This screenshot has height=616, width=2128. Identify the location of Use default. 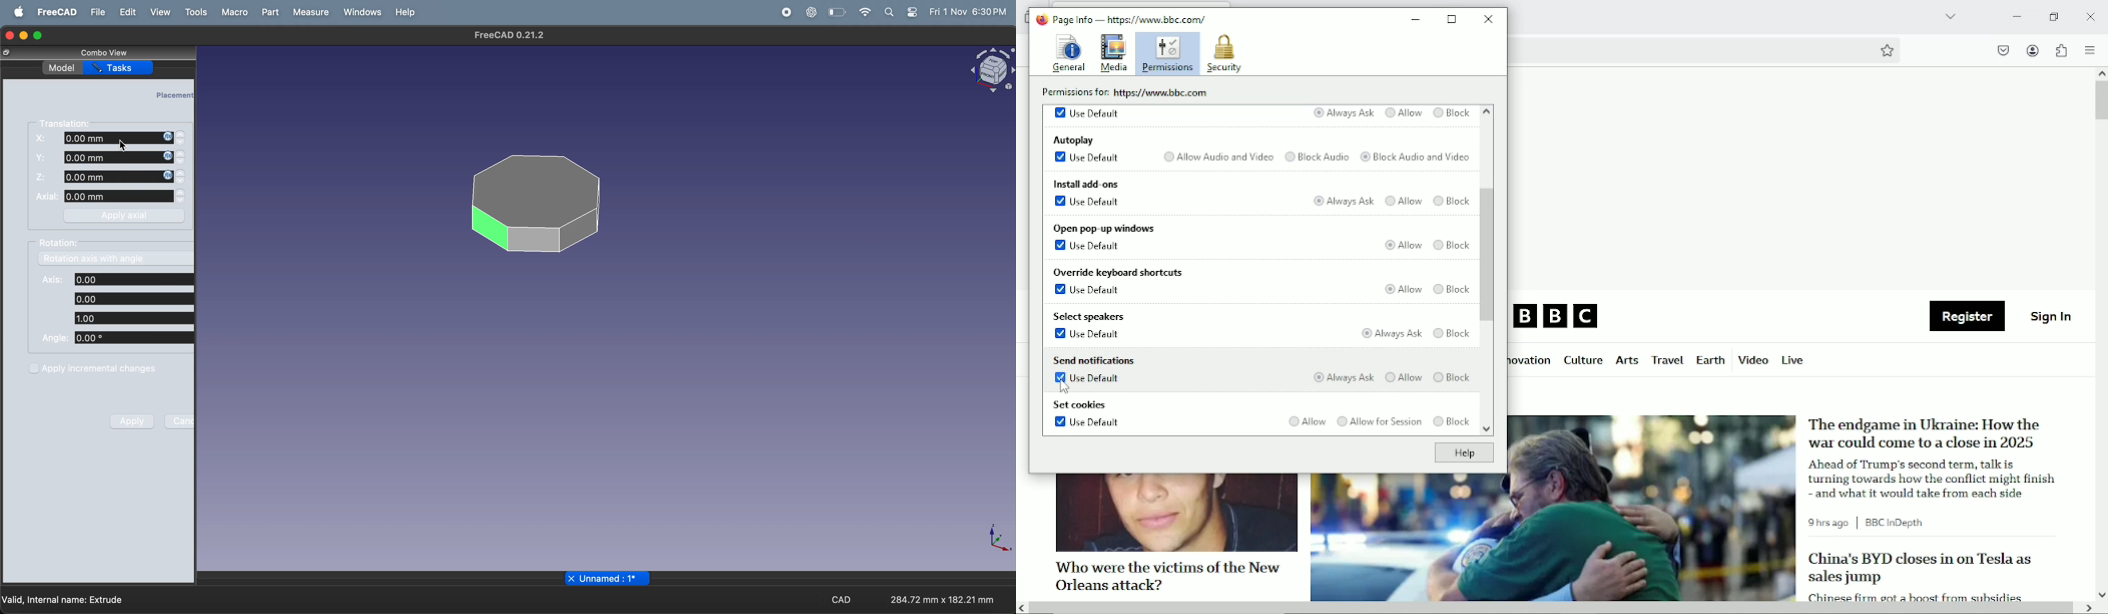
(1087, 112).